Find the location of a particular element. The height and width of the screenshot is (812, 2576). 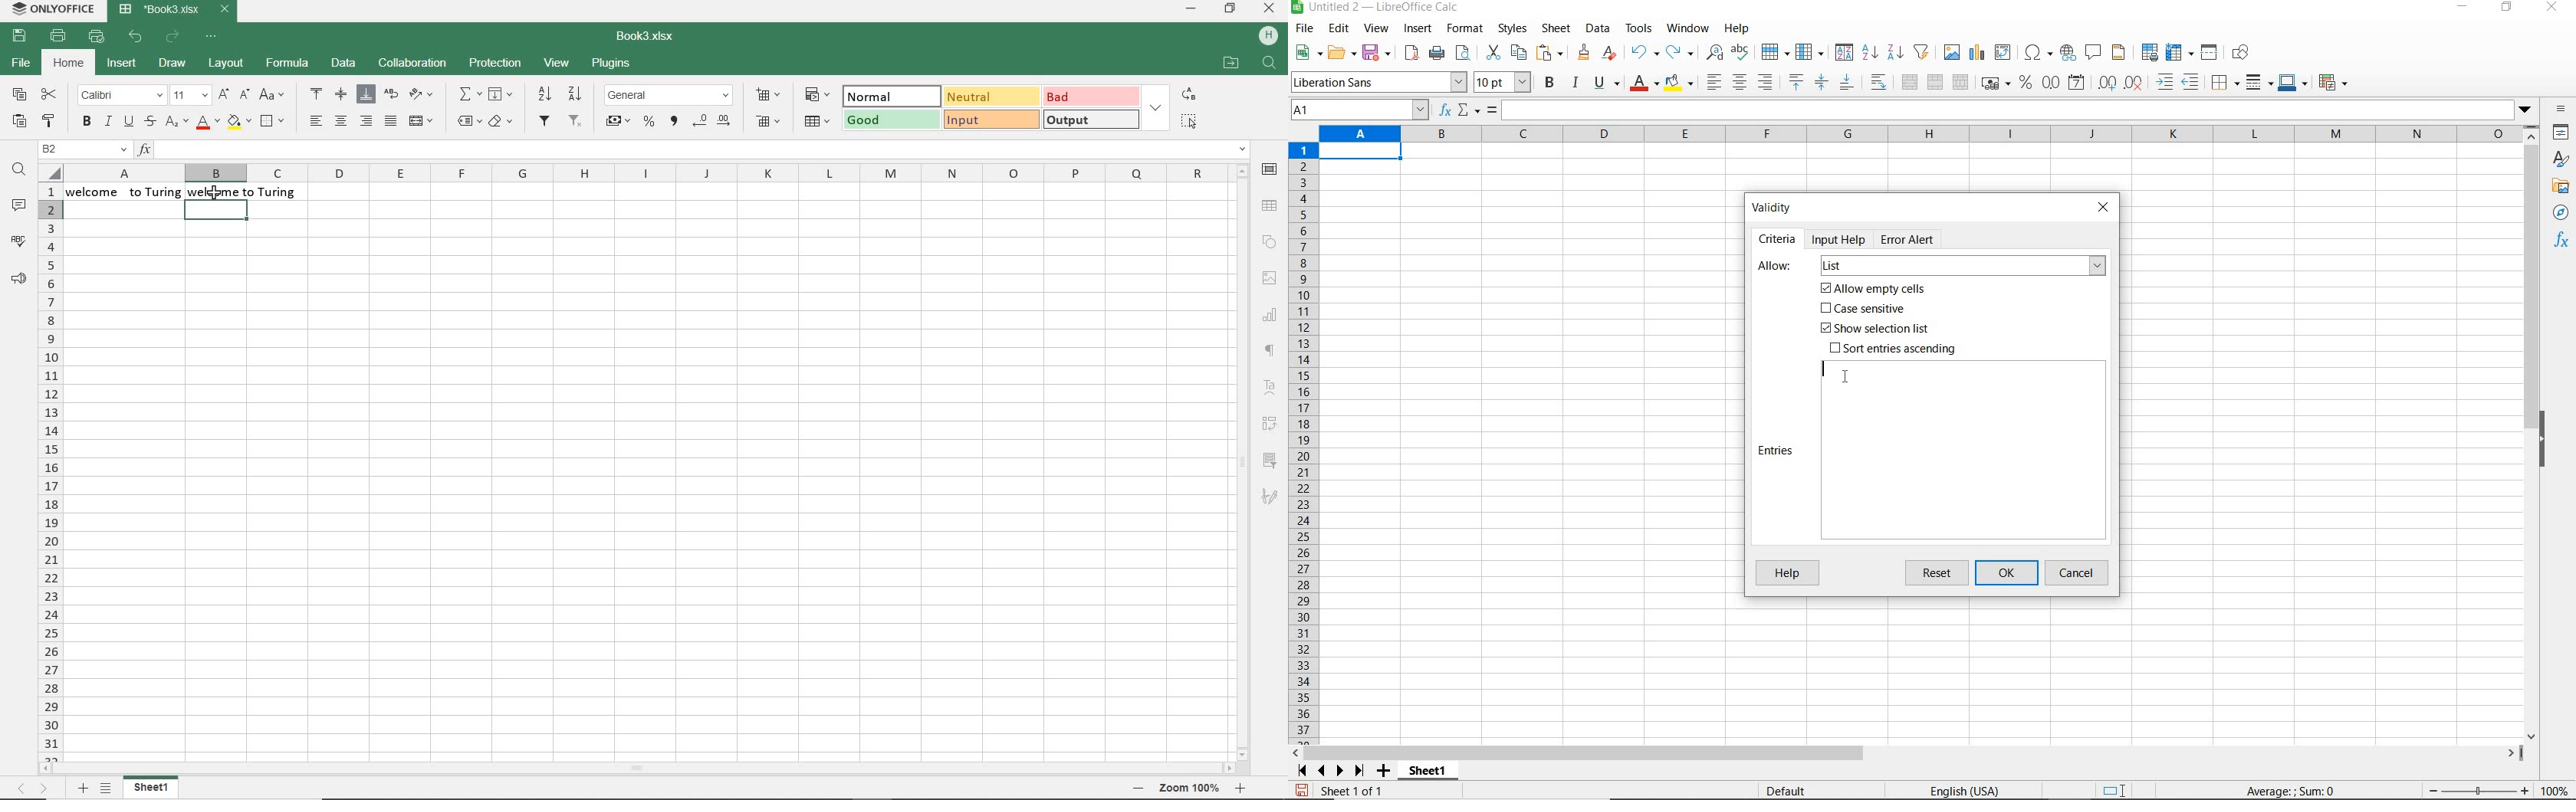

columns is located at coordinates (1919, 135).